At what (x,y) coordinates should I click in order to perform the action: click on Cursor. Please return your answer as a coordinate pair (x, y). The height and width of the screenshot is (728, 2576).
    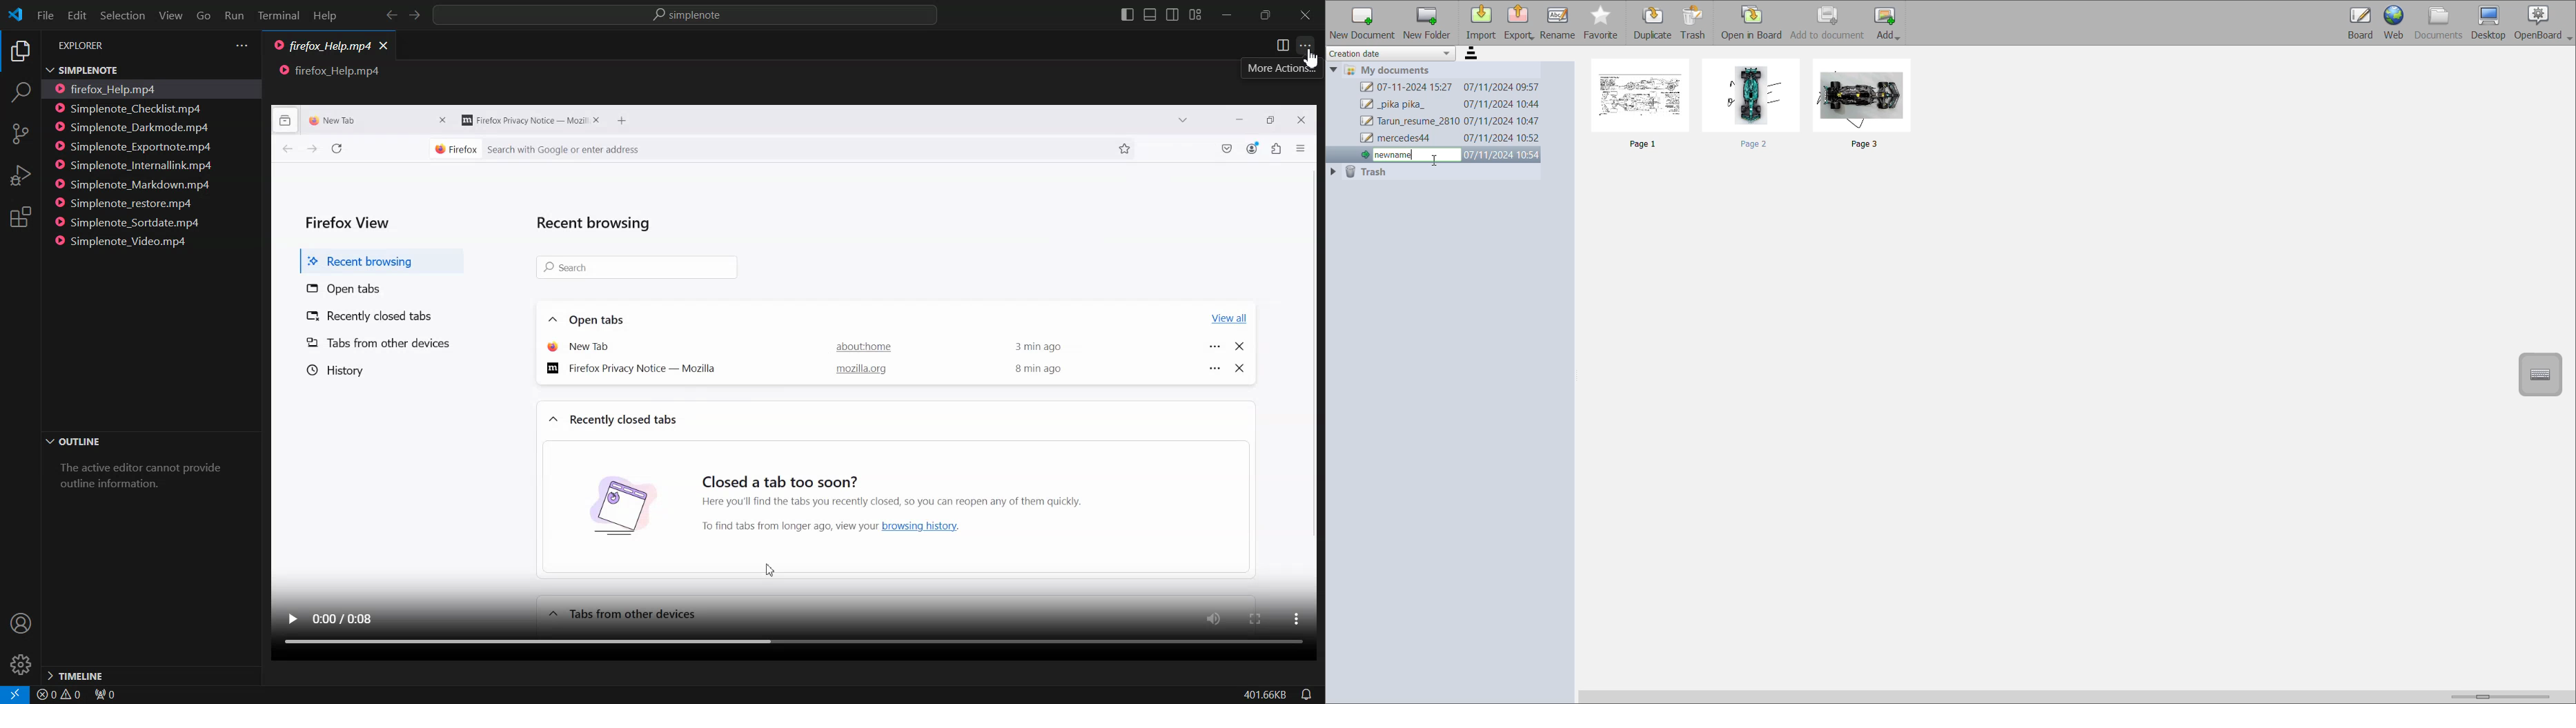
    Looking at the image, I should click on (1311, 60).